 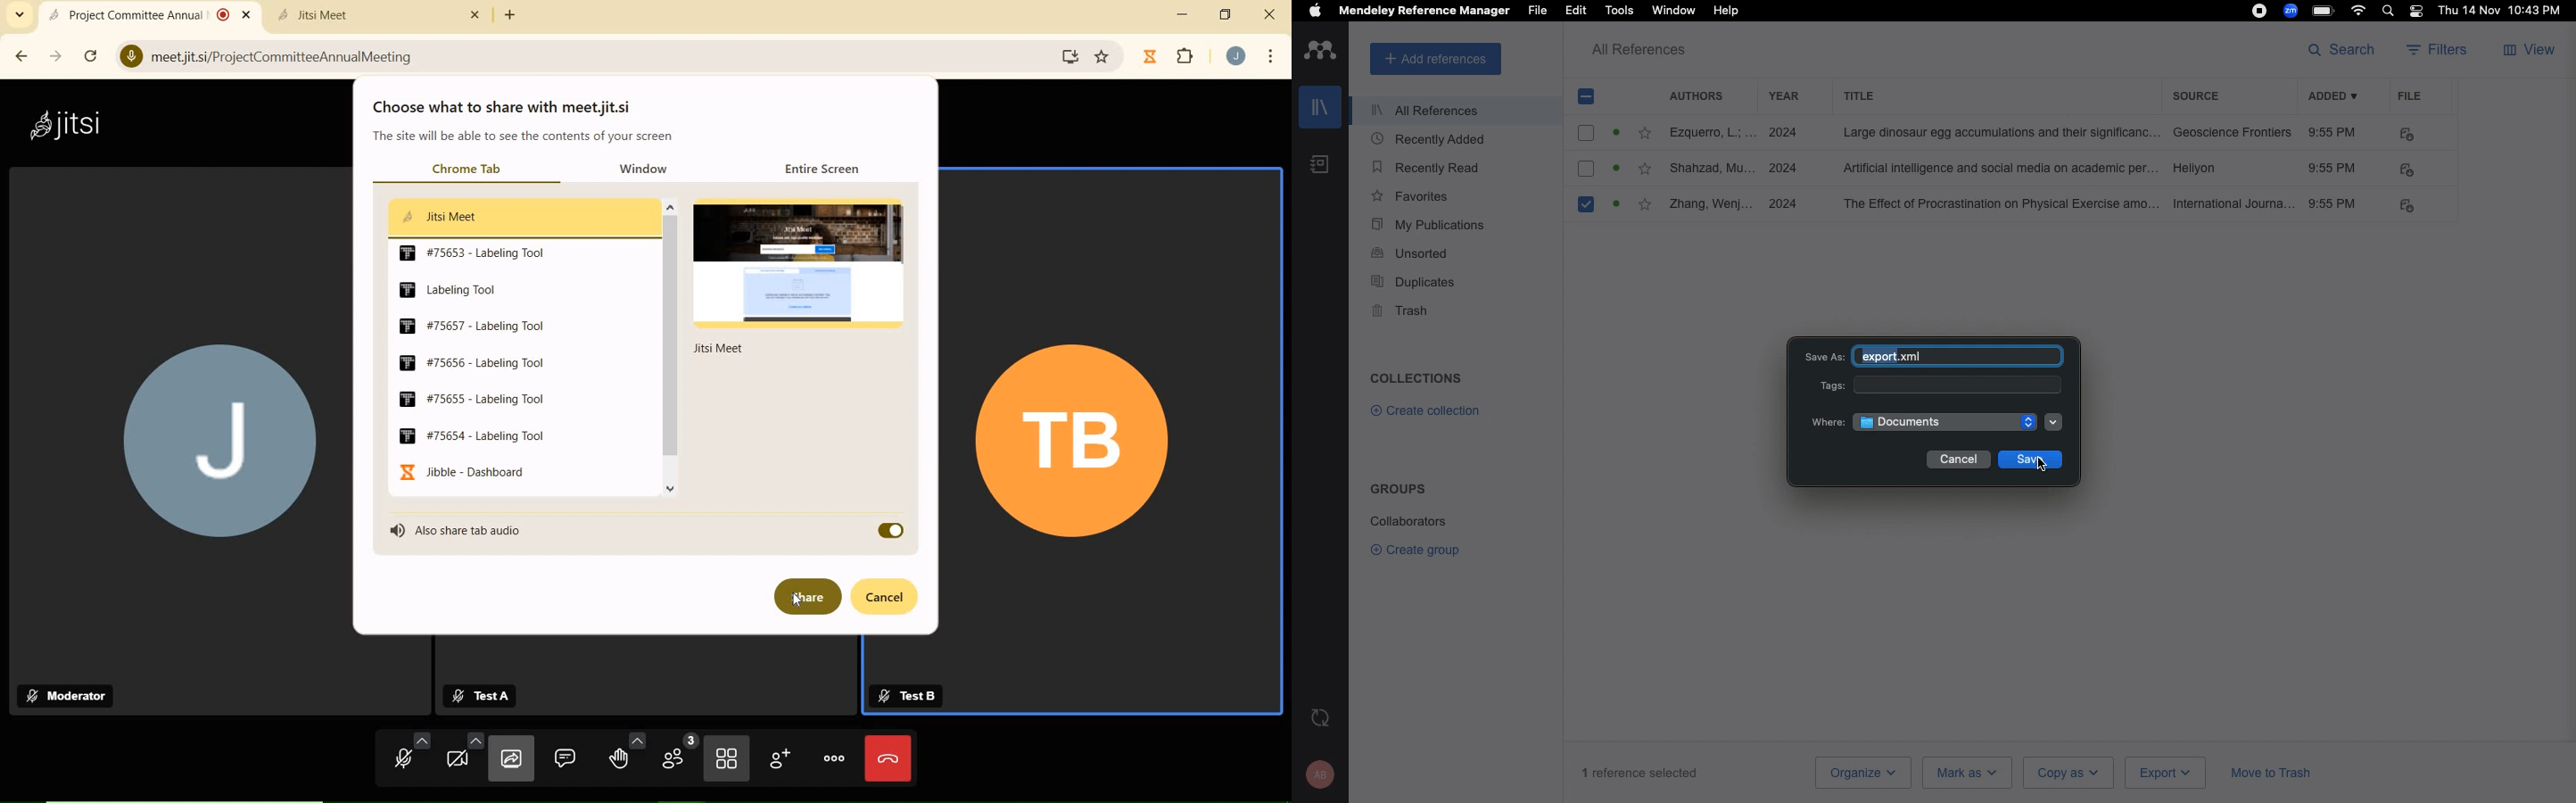 I want to click on Ezquerro, so click(x=1711, y=132).